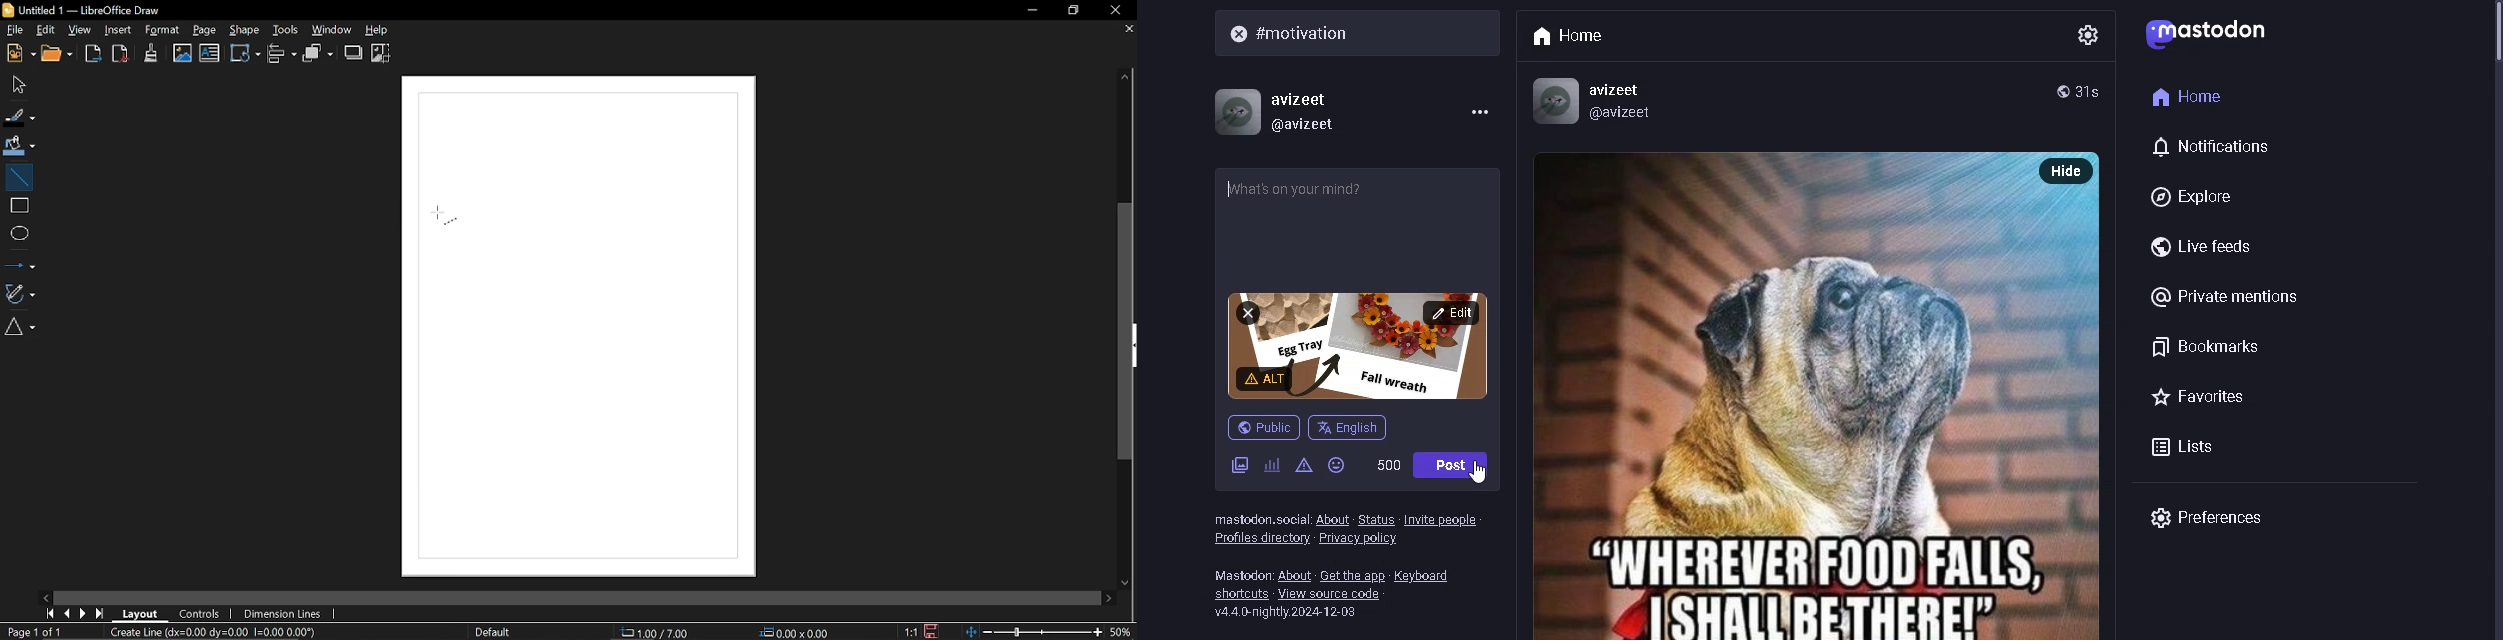 The image size is (2520, 644). Describe the element at coordinates (1125, 30) in the screenshot. I see `Close page` at that location.